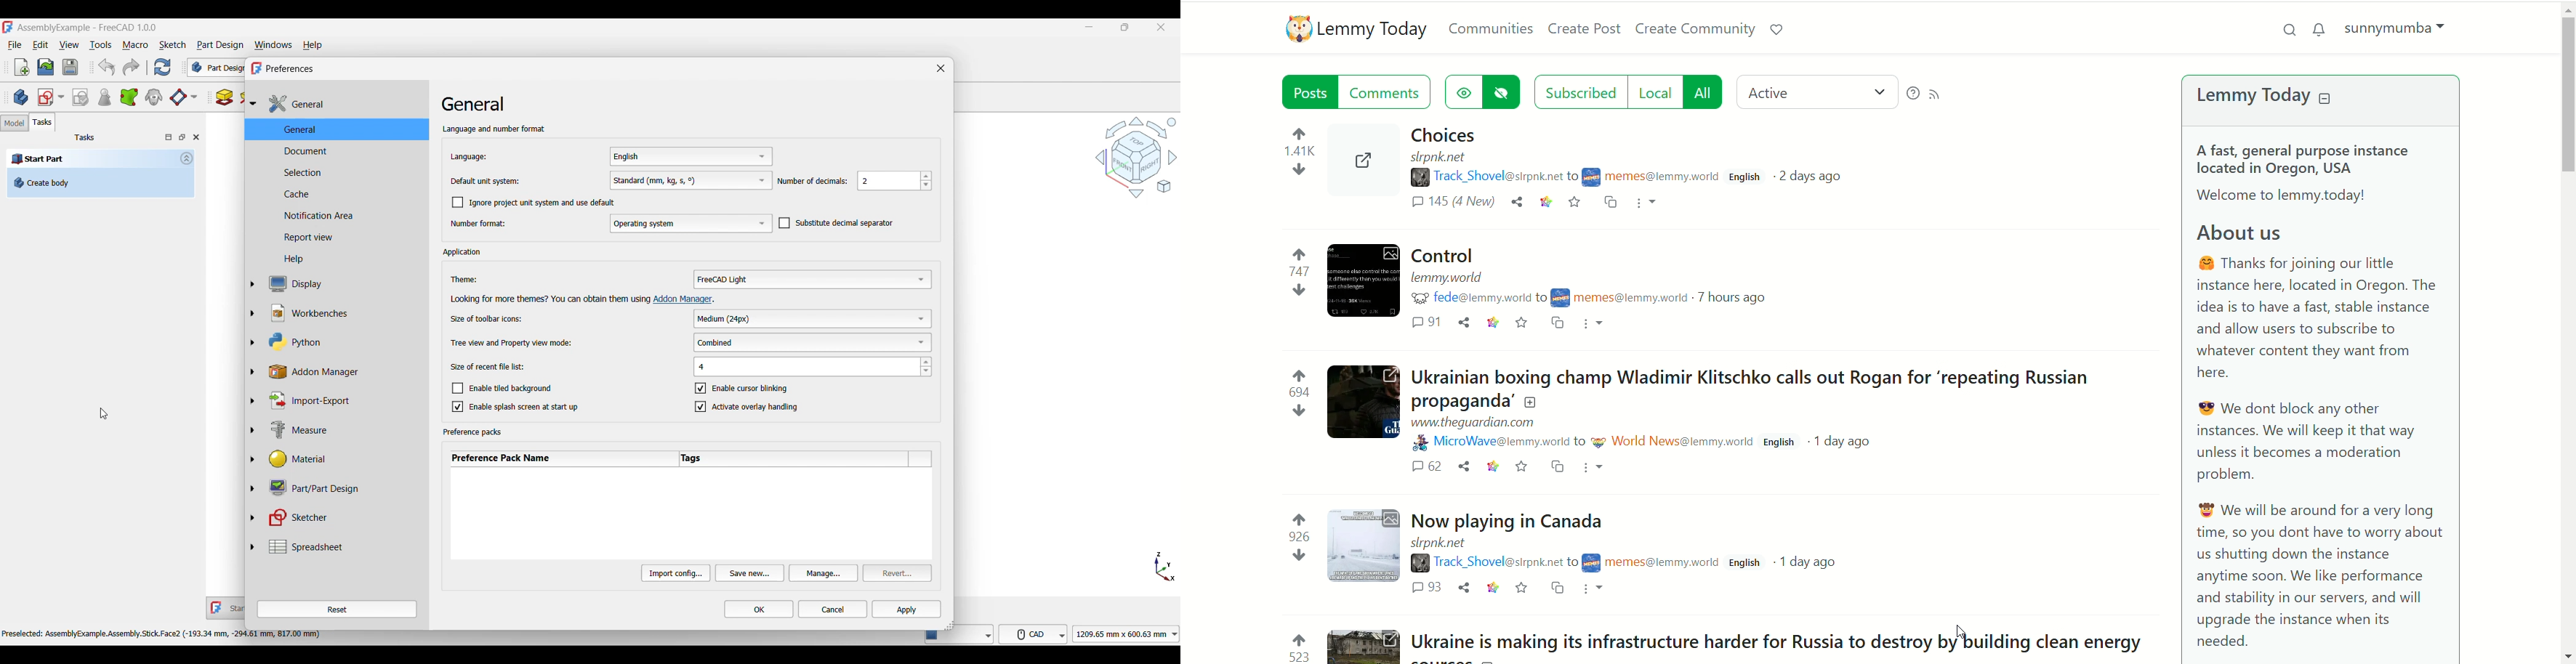 This screenshot has height=672, width=2576. Describe the element at coordinates (1363, 161) in the screenshot. I see `Expand the post with the image` at that location.